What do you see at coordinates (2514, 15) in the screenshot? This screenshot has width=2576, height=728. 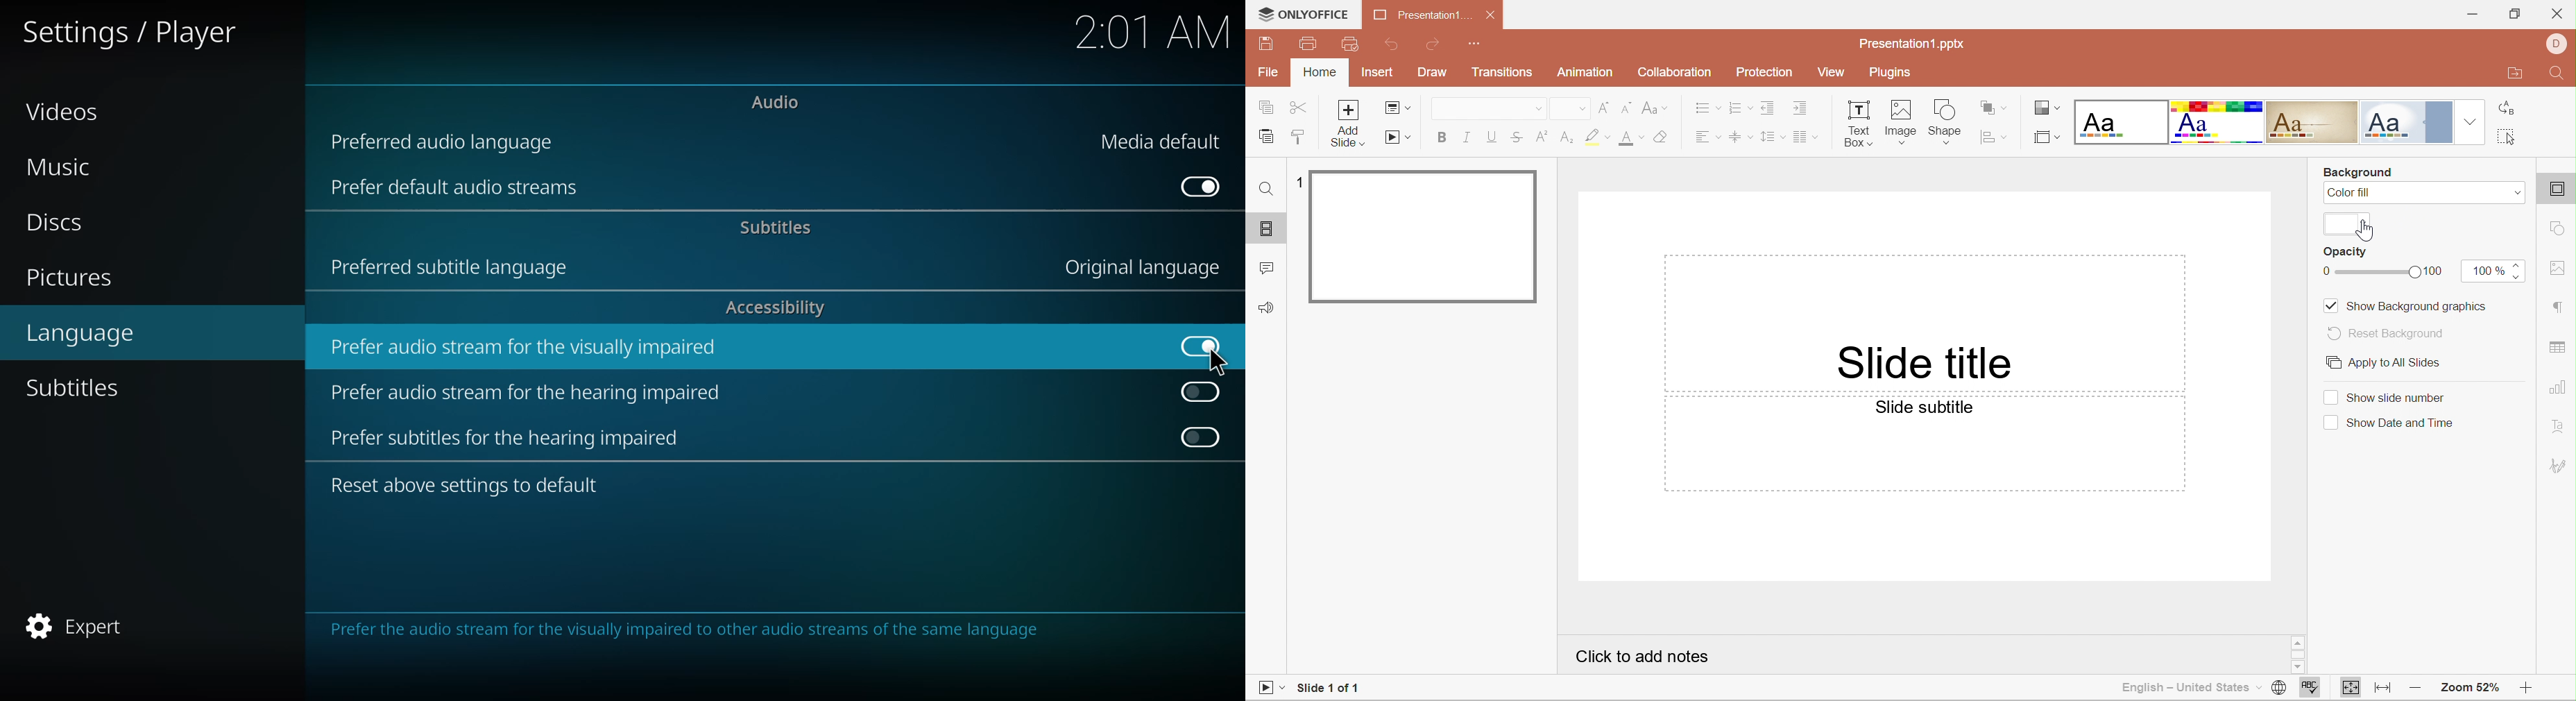 I see `Restore Down` at bounding box center [2514, 15].